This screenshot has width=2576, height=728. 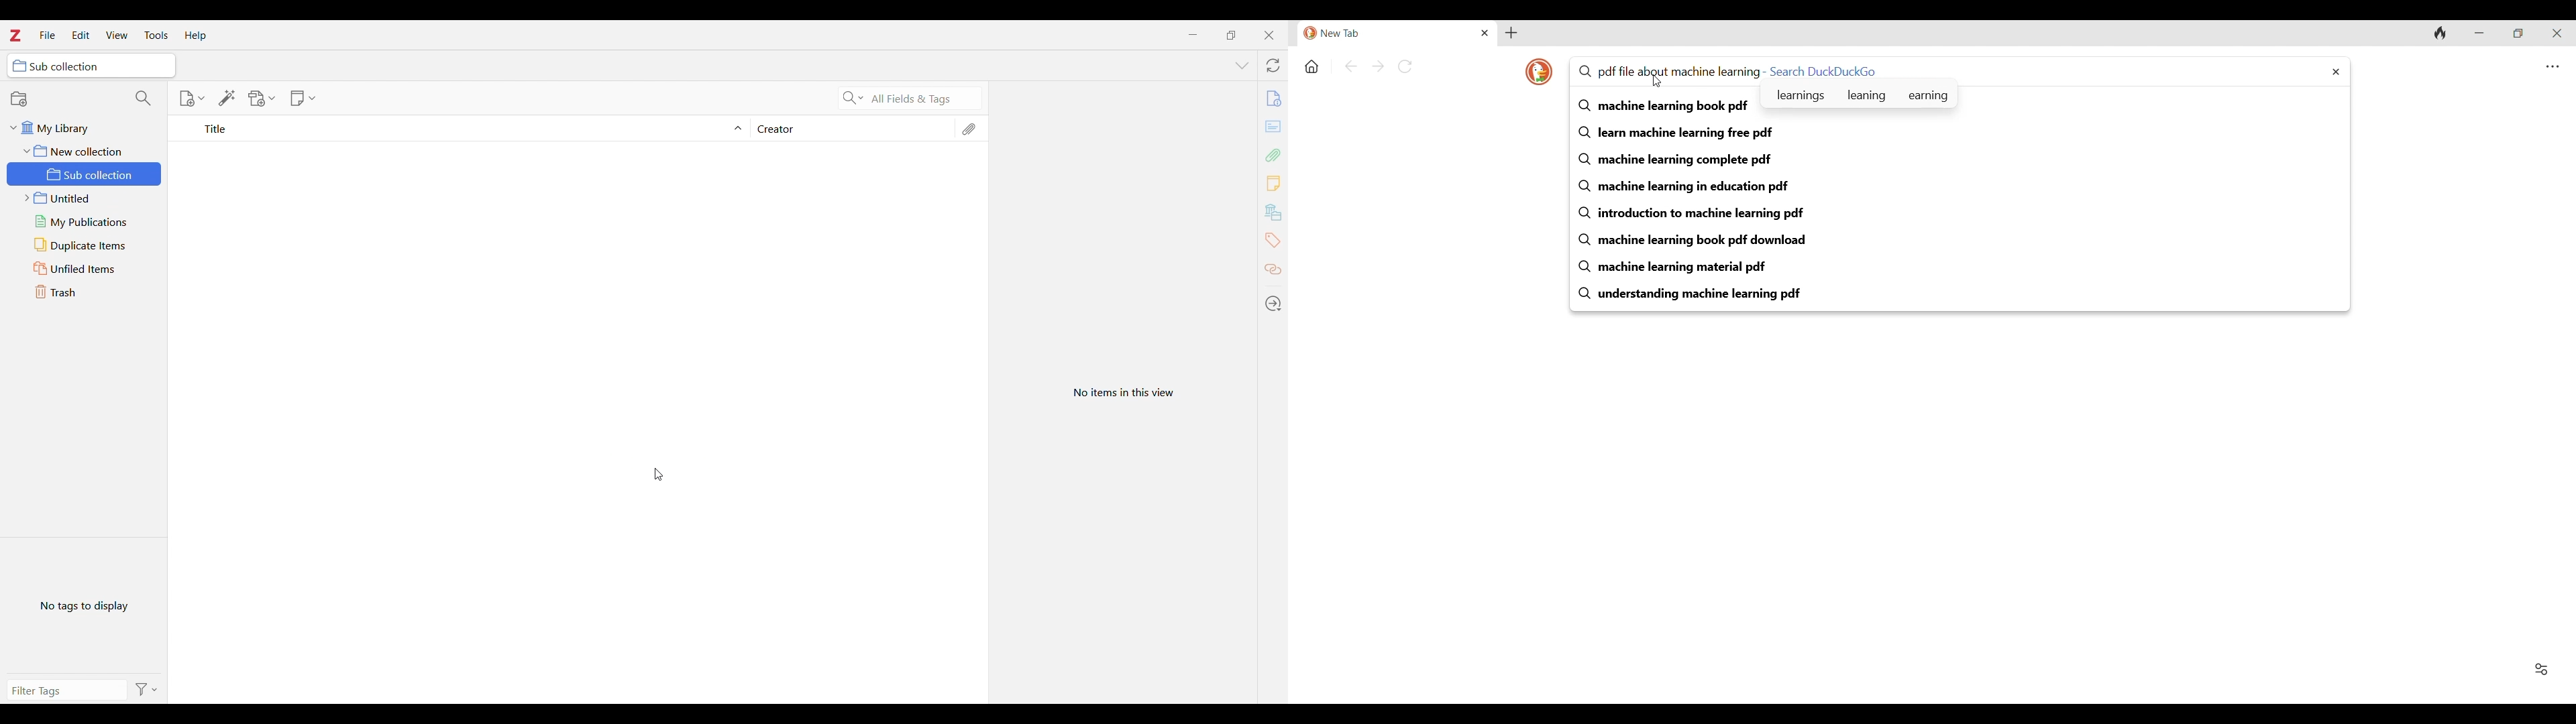 What do you see at coordinates (84, 245) in the screenshot?
I see `Unfiled items folder` at bounding box center [84, 245].